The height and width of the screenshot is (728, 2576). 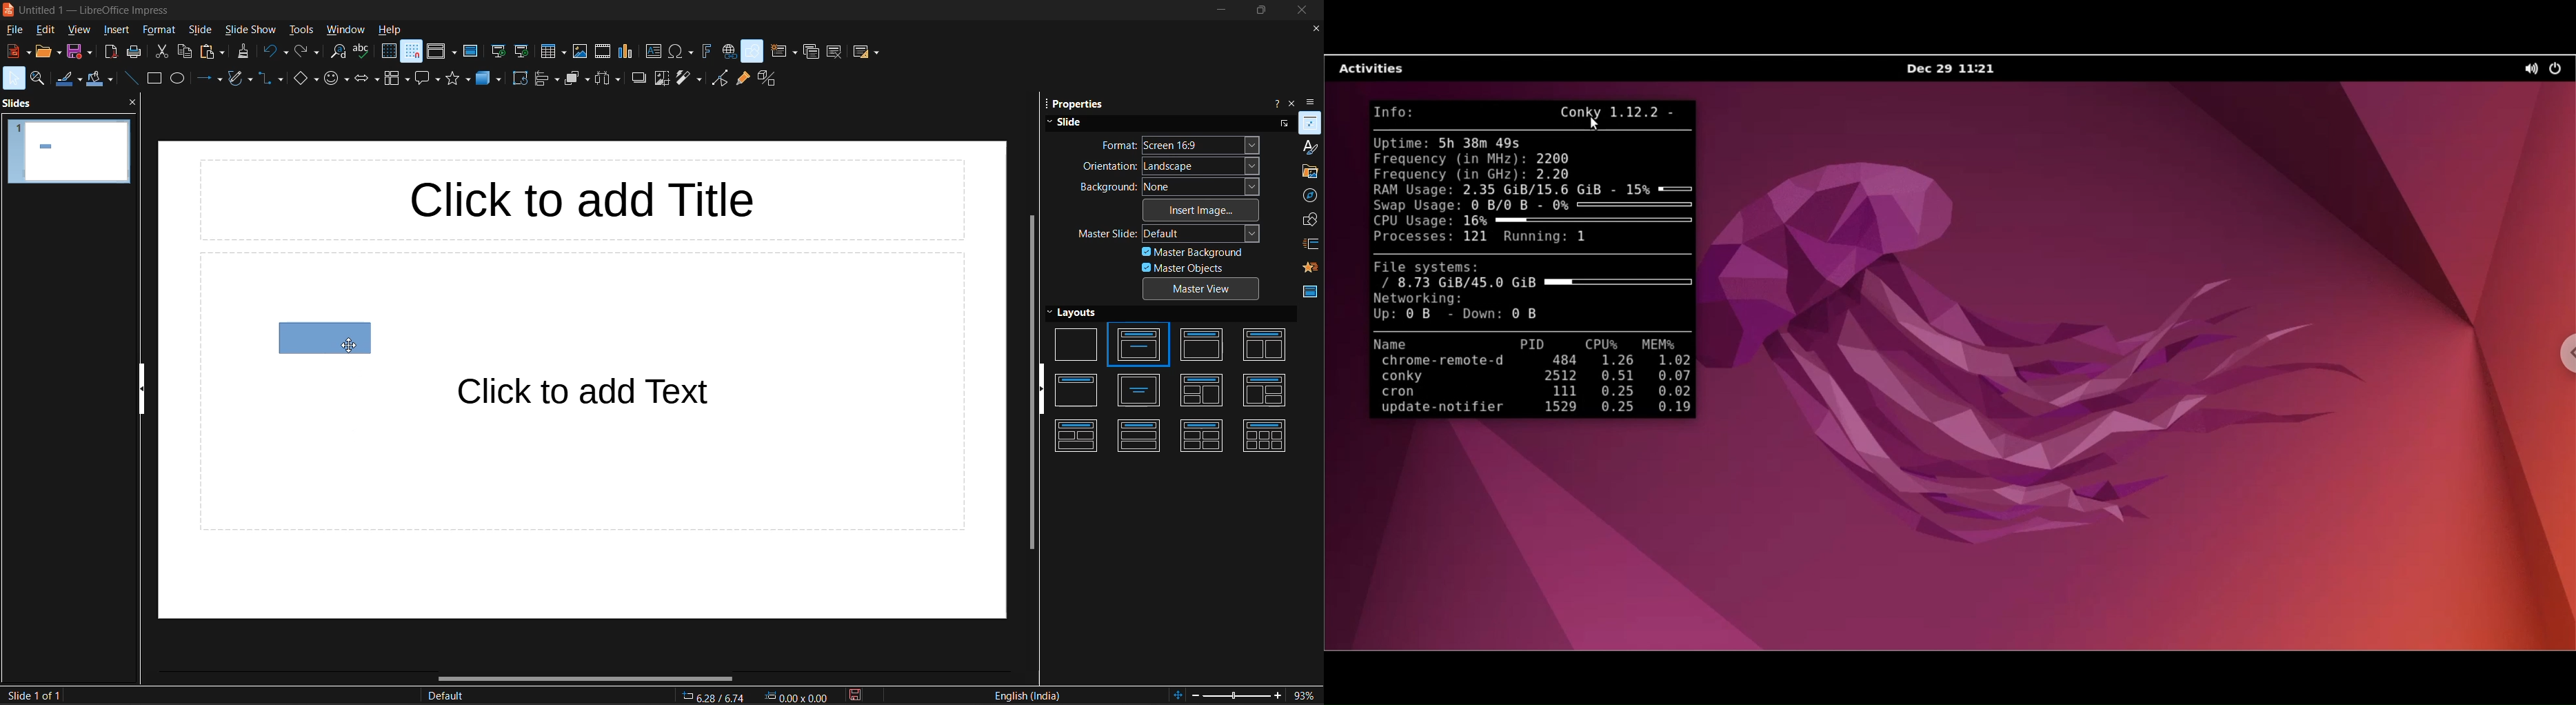 I want to click on insert special characters, so click(x=681, y=50).